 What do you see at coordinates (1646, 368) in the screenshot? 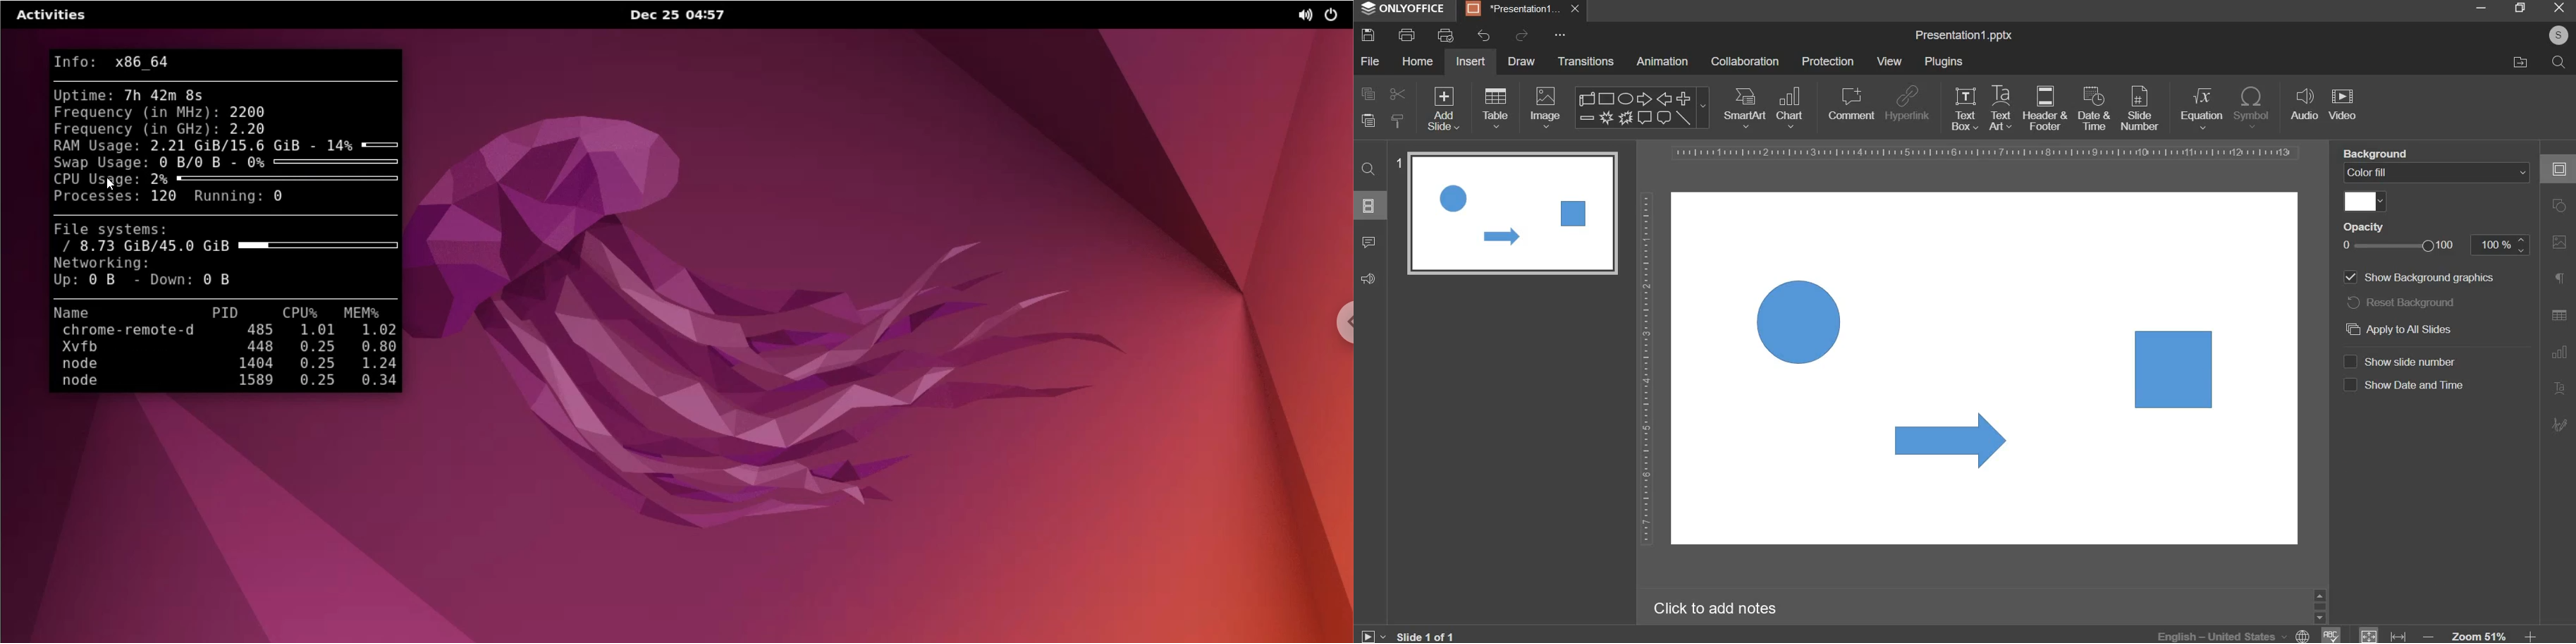
I see `vertical scale` at bounding box center [1646, 368].